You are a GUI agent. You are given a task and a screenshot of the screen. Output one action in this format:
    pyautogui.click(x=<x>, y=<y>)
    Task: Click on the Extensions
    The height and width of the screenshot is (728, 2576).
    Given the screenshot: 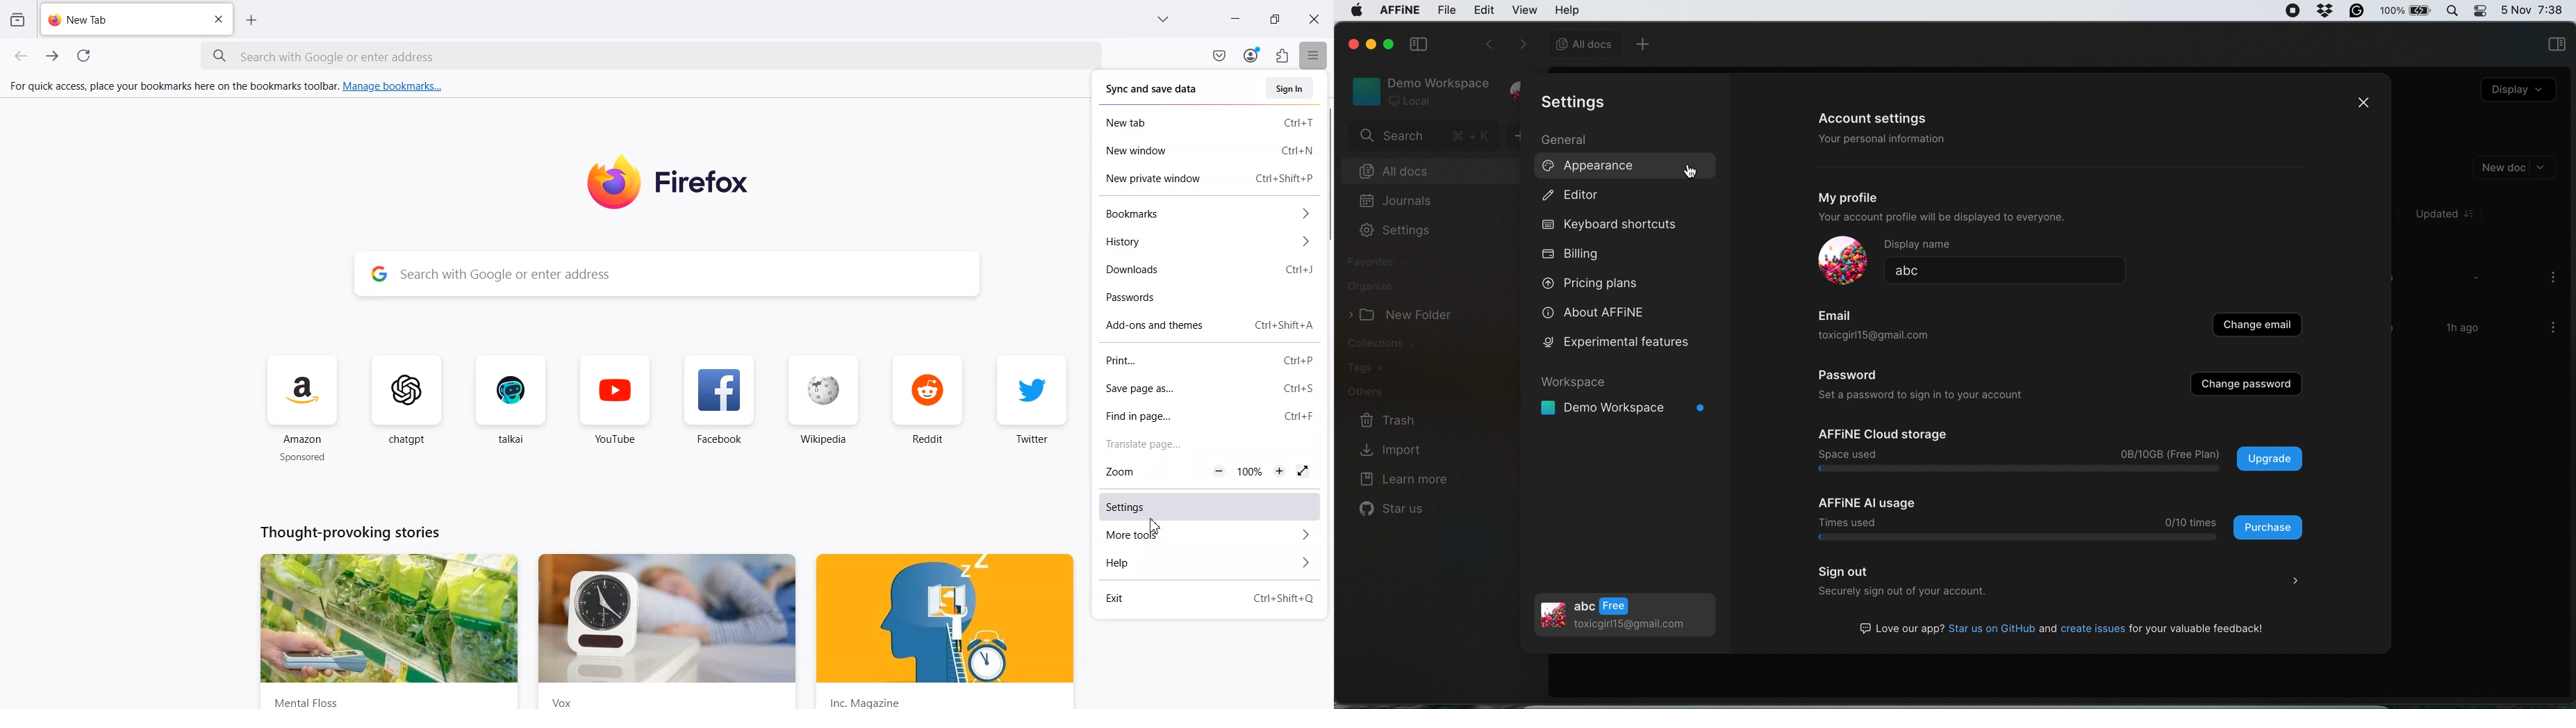 What is the action you would take?
    pyautogui.click(x=1283, y=56)
    